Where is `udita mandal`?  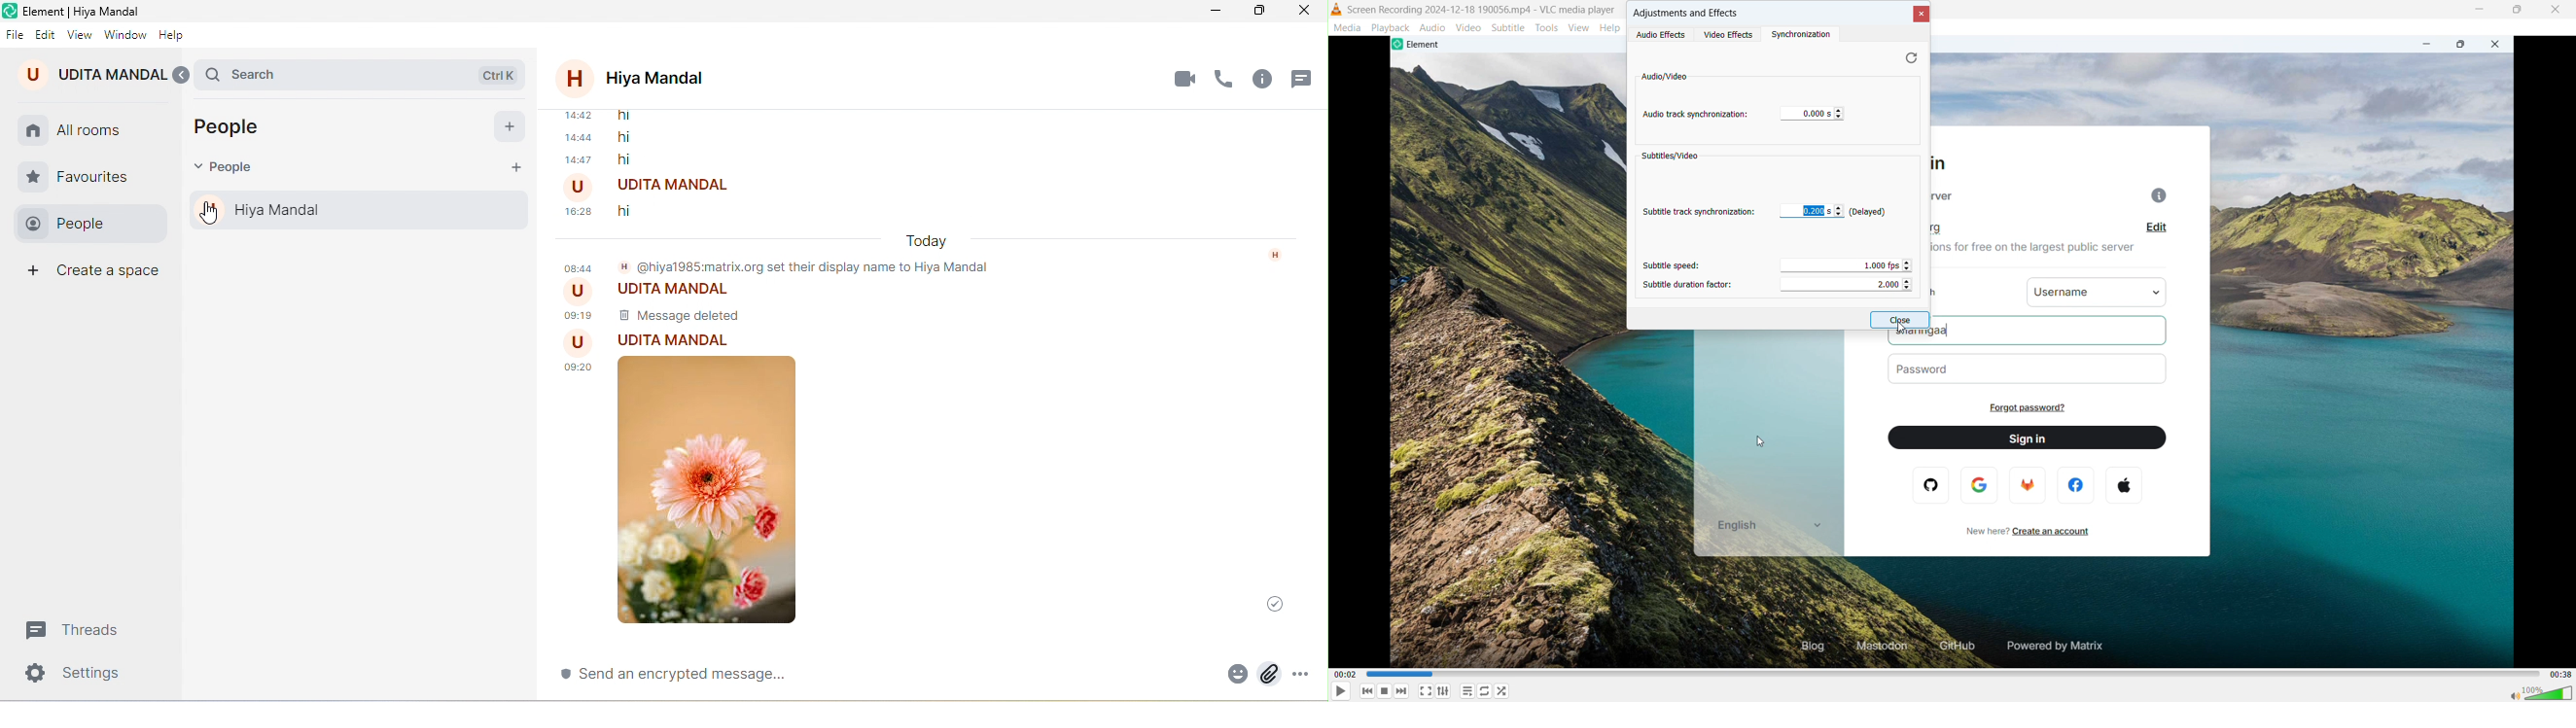
udita mandal is located at coordinates (674, 340).